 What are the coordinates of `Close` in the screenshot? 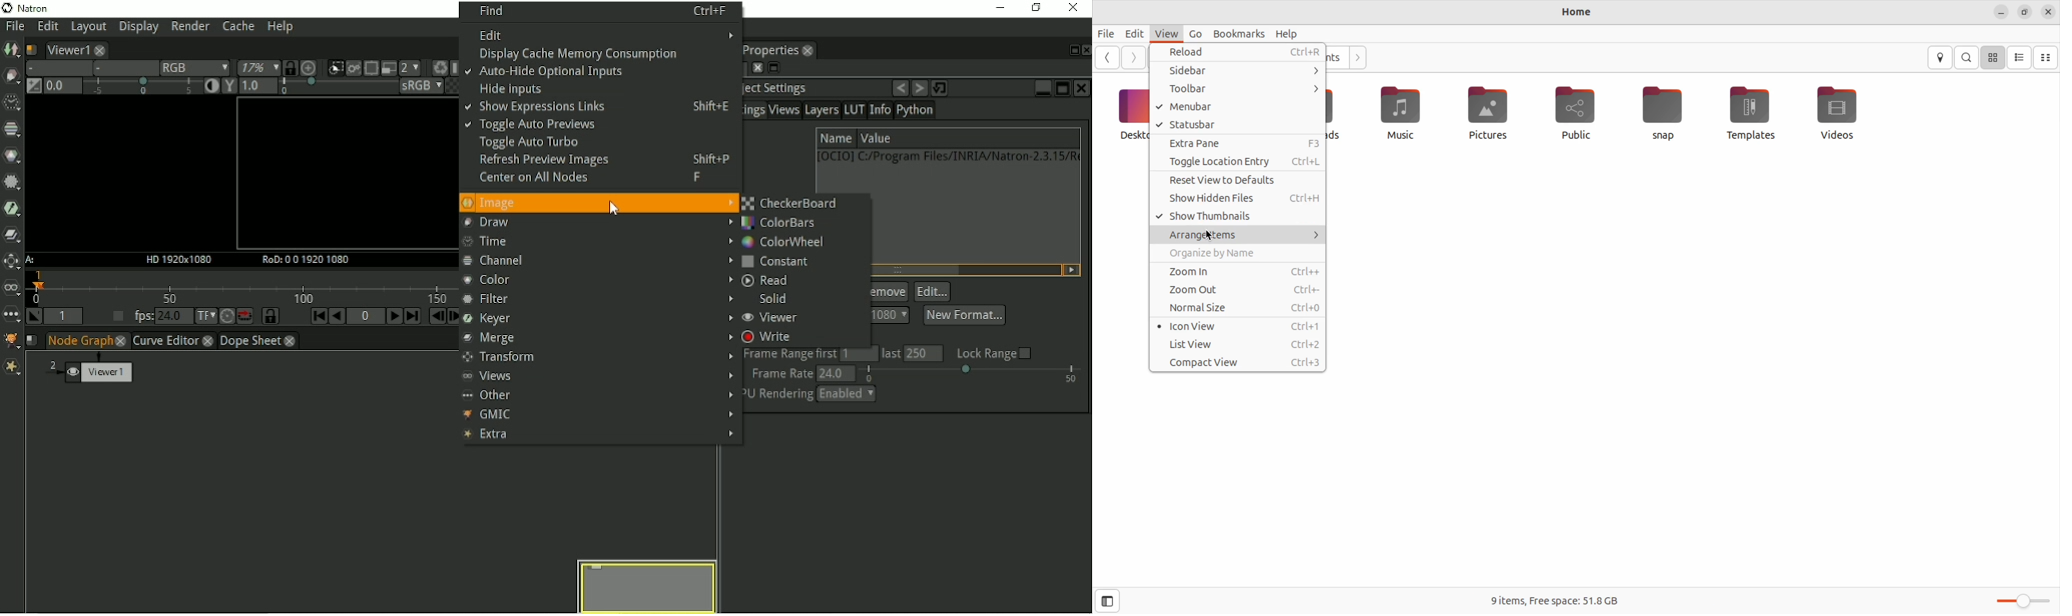 It's located at (1075, 8).